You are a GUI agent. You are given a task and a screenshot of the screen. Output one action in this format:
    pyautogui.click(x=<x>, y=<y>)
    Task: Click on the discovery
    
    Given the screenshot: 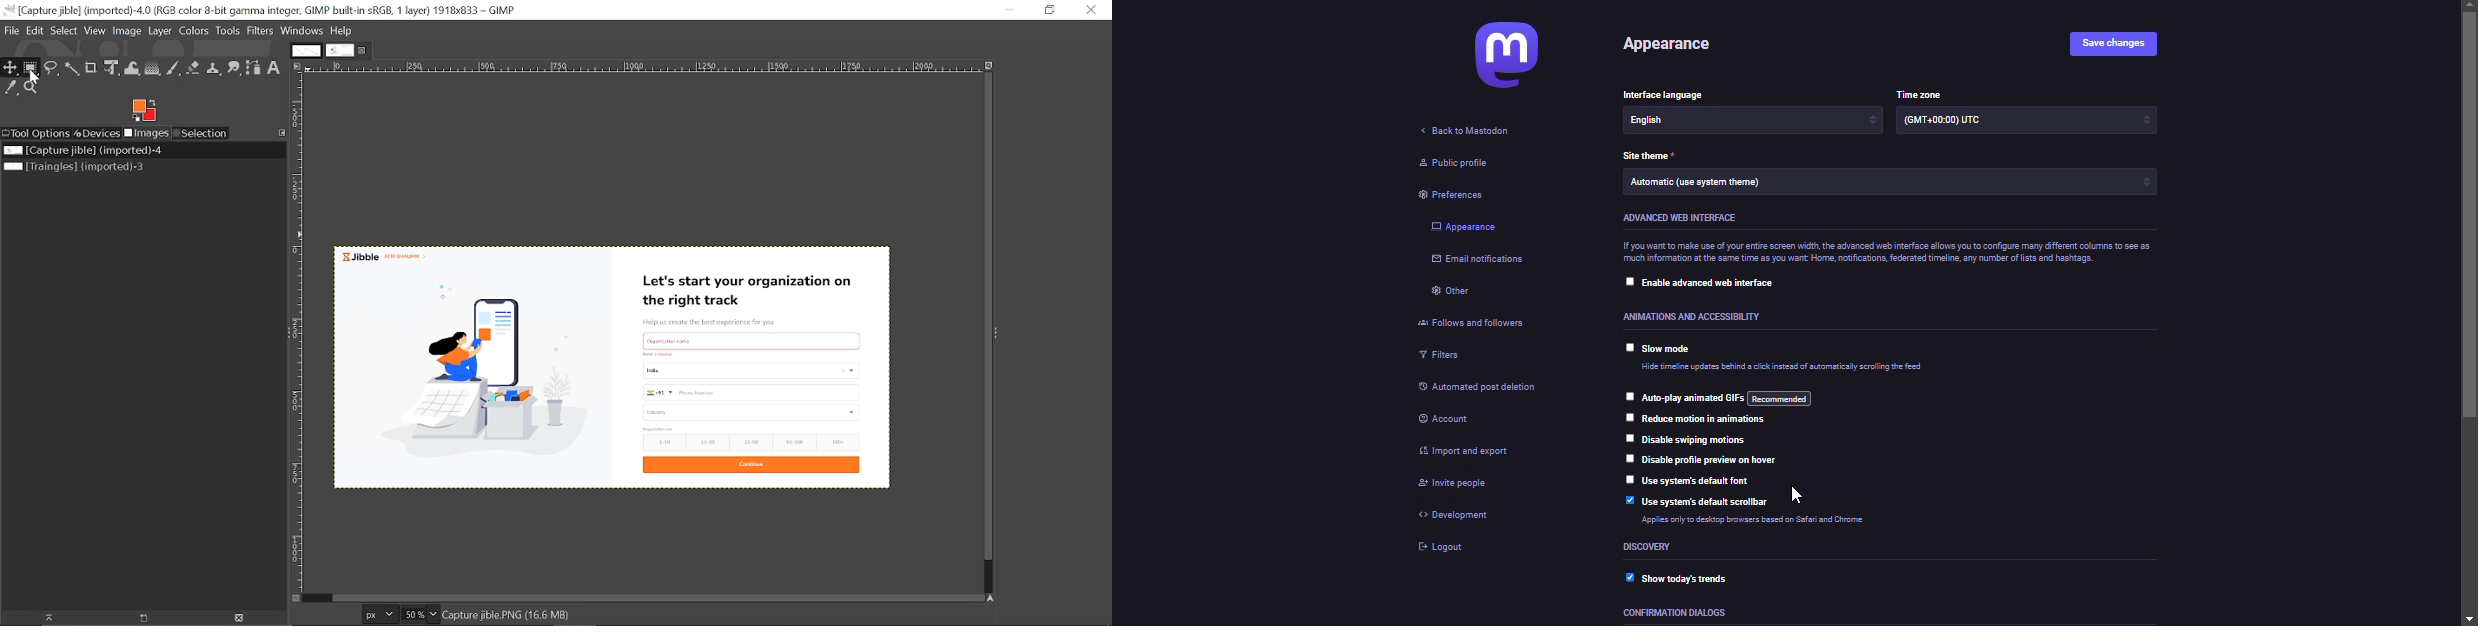 What is the action you would take?
    pyautogui.click(x=1648, y=548)
    